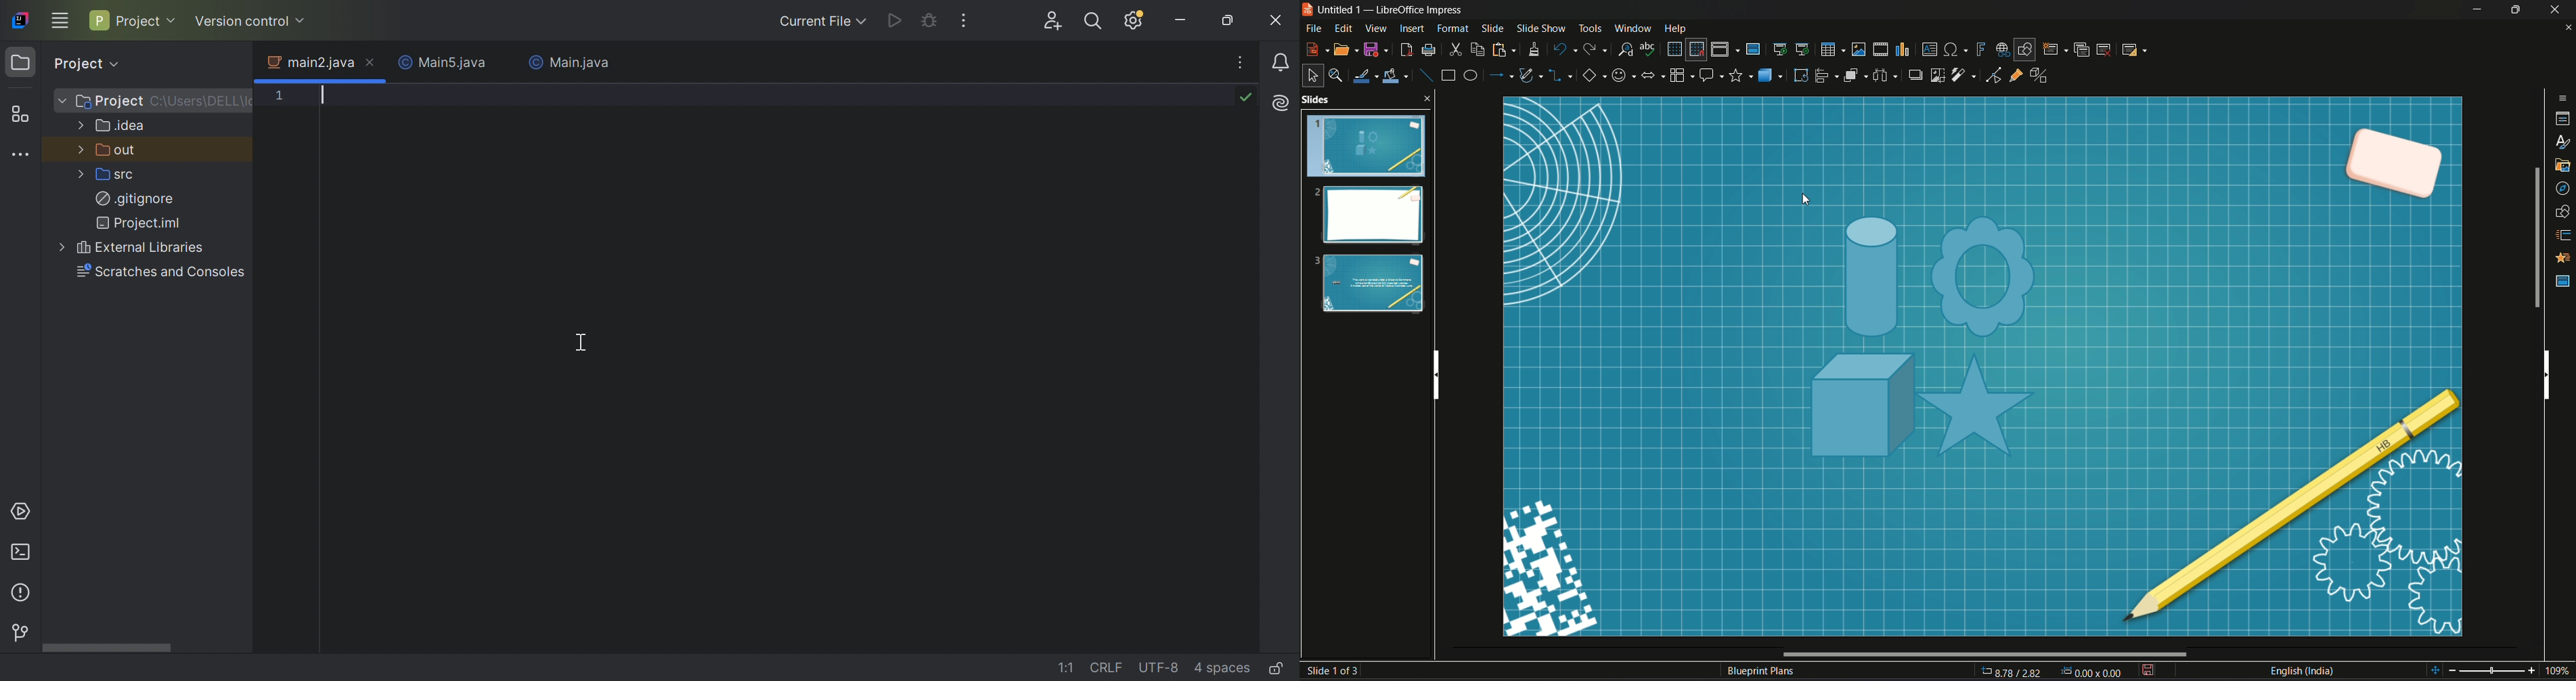  I want to click on Restore down, so click(1233, 20).